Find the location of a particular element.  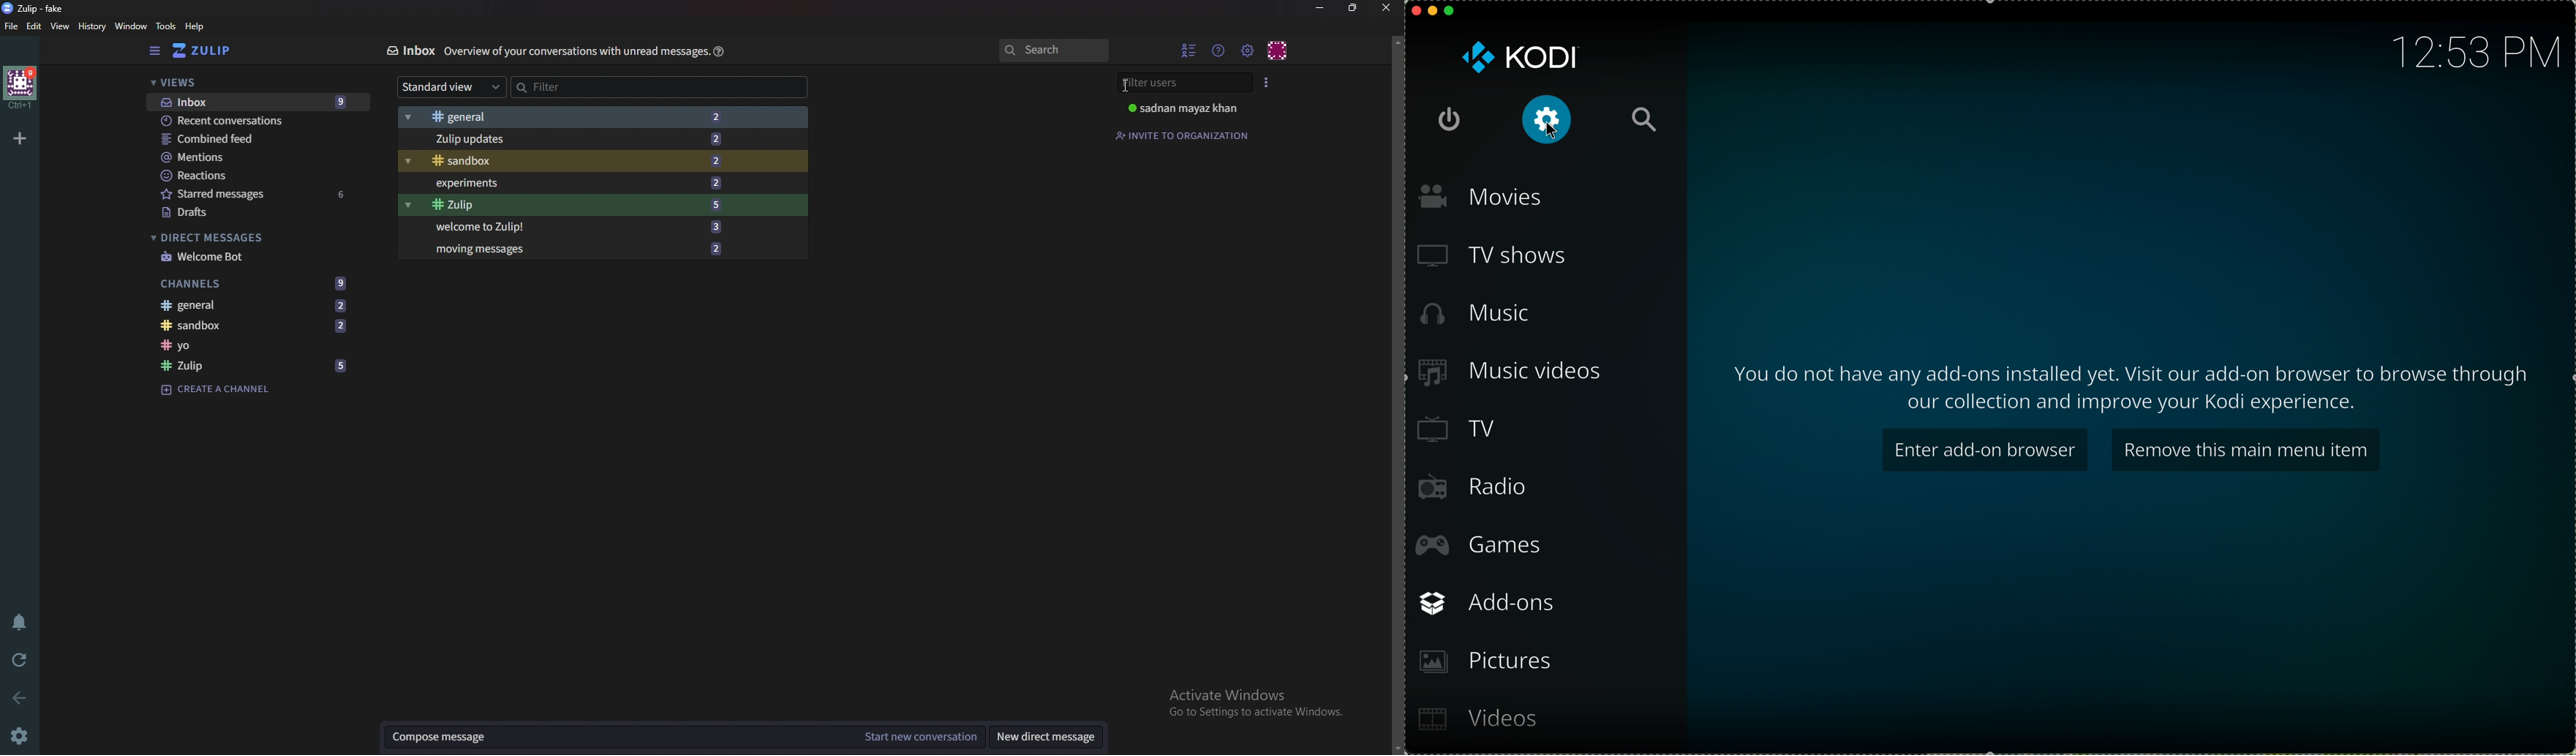

user is located at coordinates (1188, 110).